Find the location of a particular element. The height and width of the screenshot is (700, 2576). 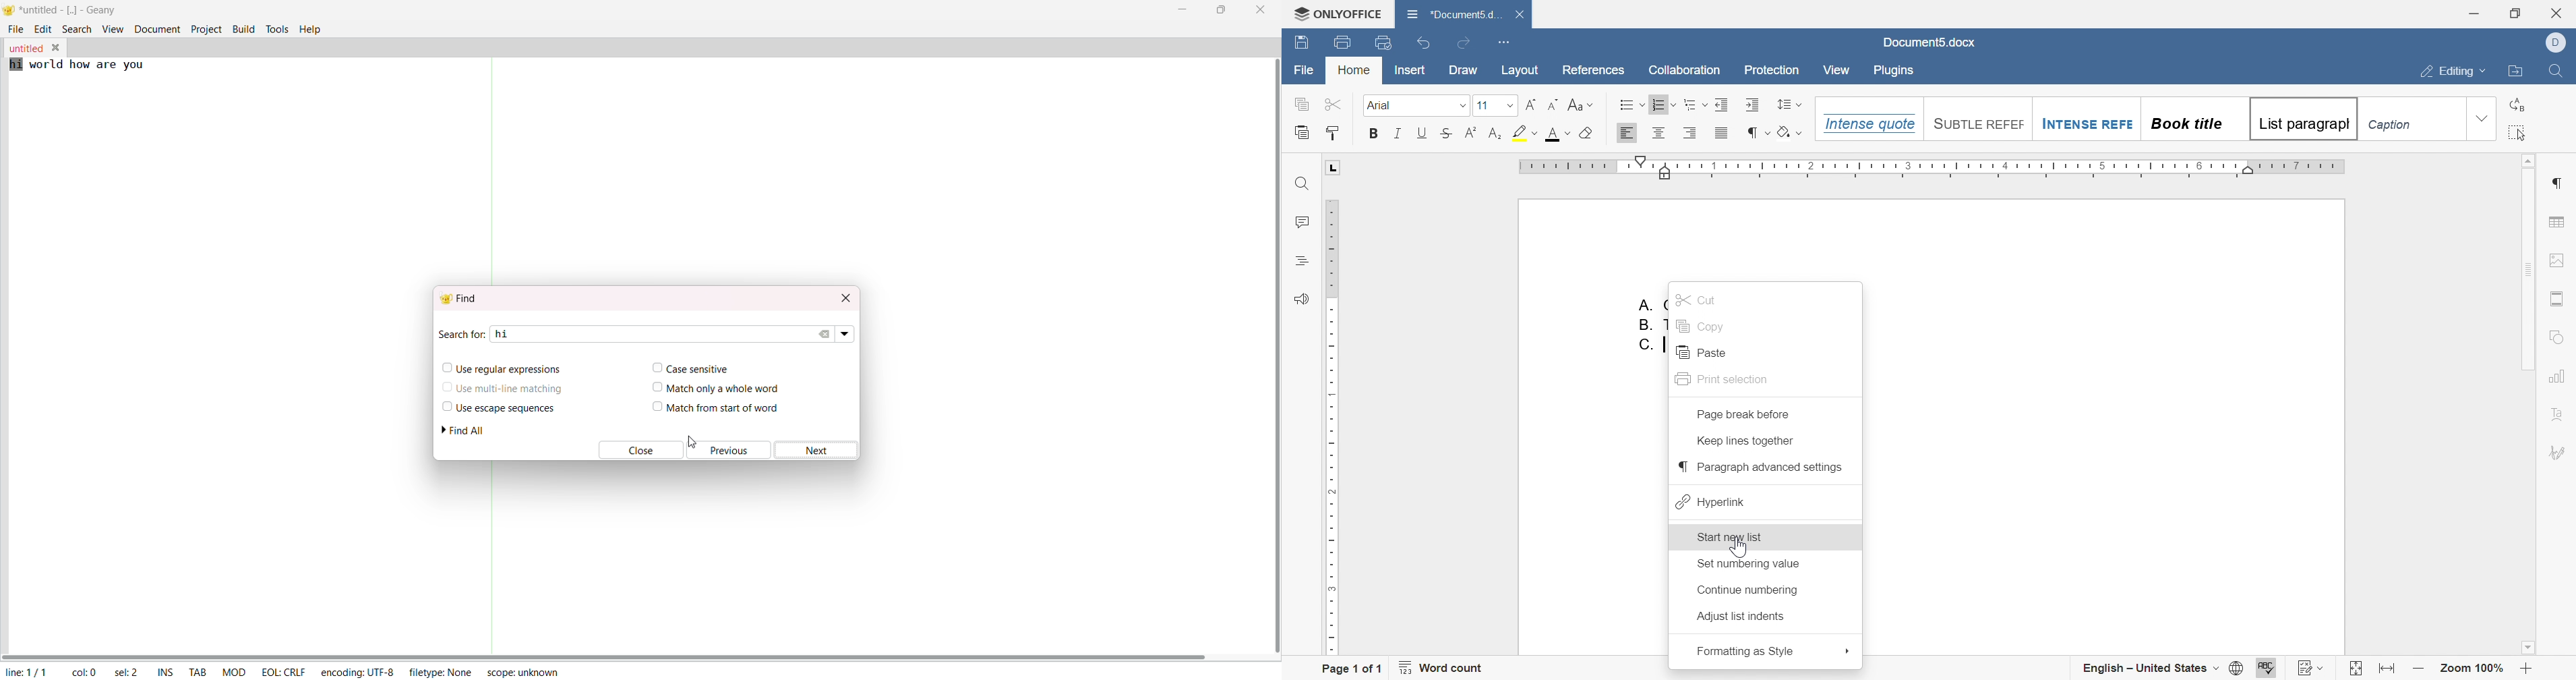

Intense Refe is located at coordinates (2085, 125).